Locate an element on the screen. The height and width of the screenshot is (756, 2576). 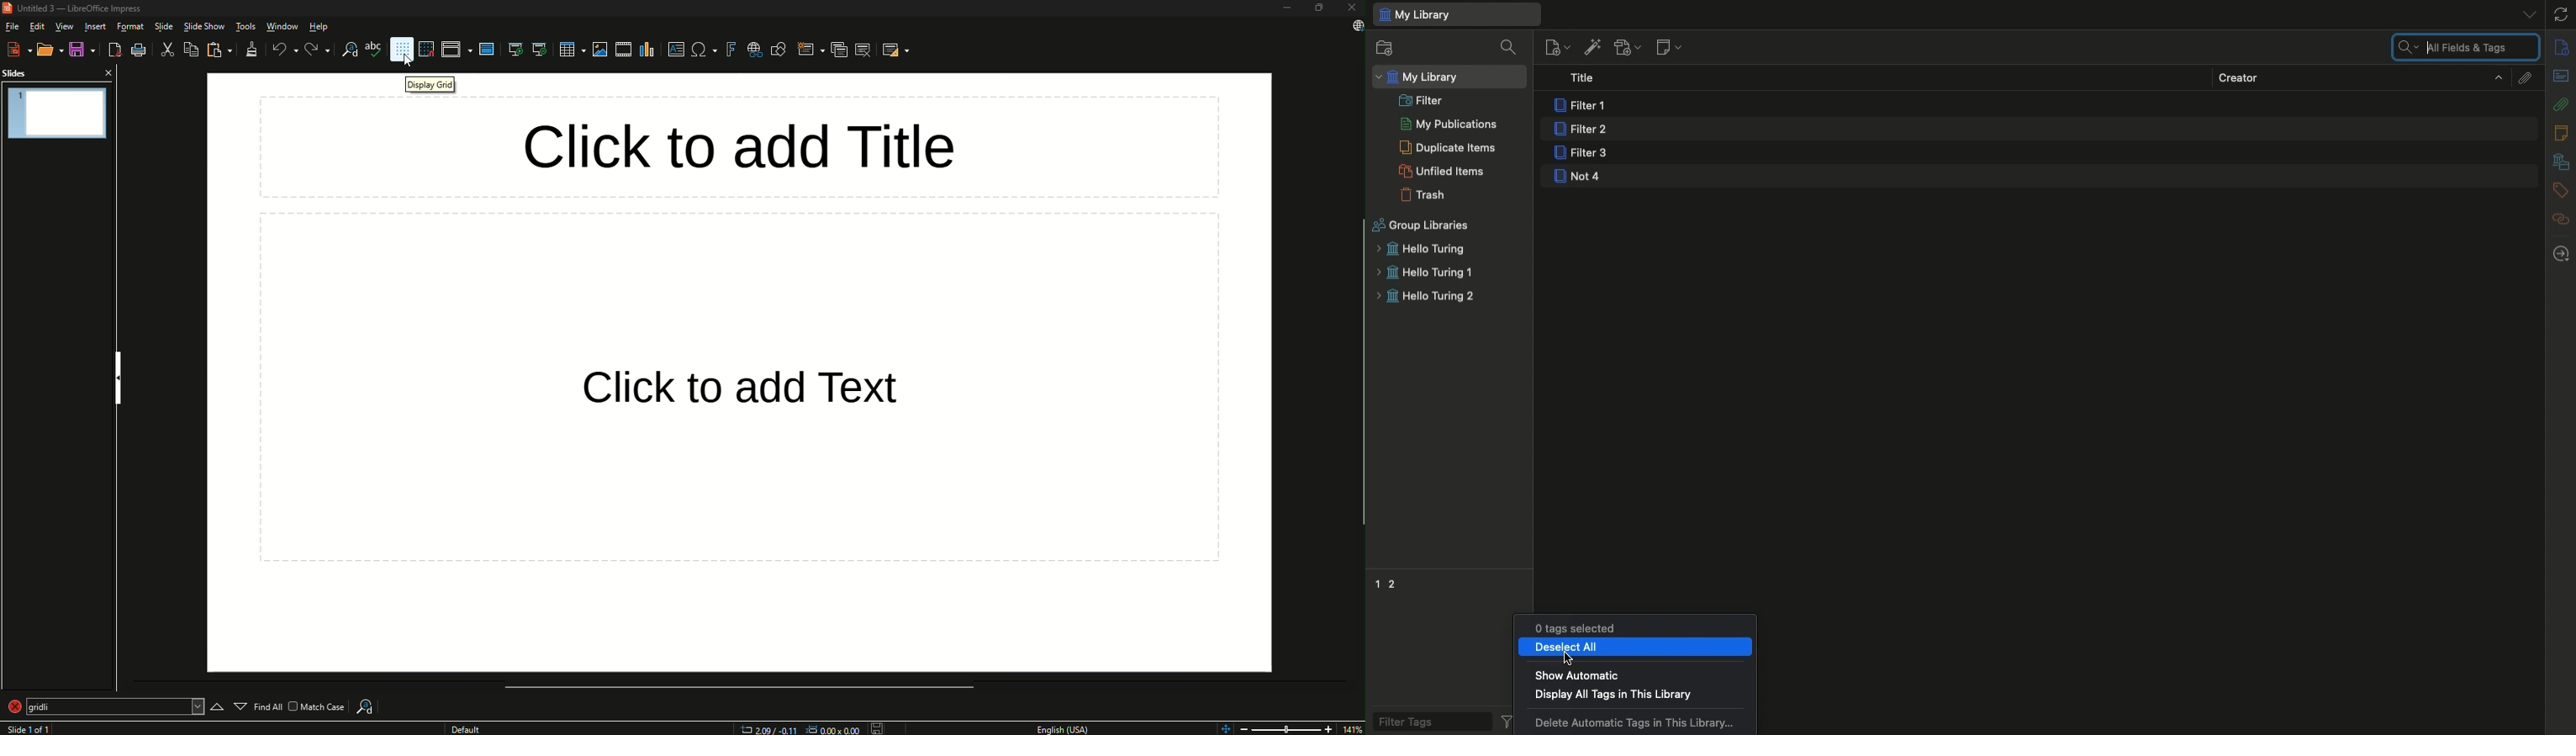
Slide is located at coordinates (165, 26).